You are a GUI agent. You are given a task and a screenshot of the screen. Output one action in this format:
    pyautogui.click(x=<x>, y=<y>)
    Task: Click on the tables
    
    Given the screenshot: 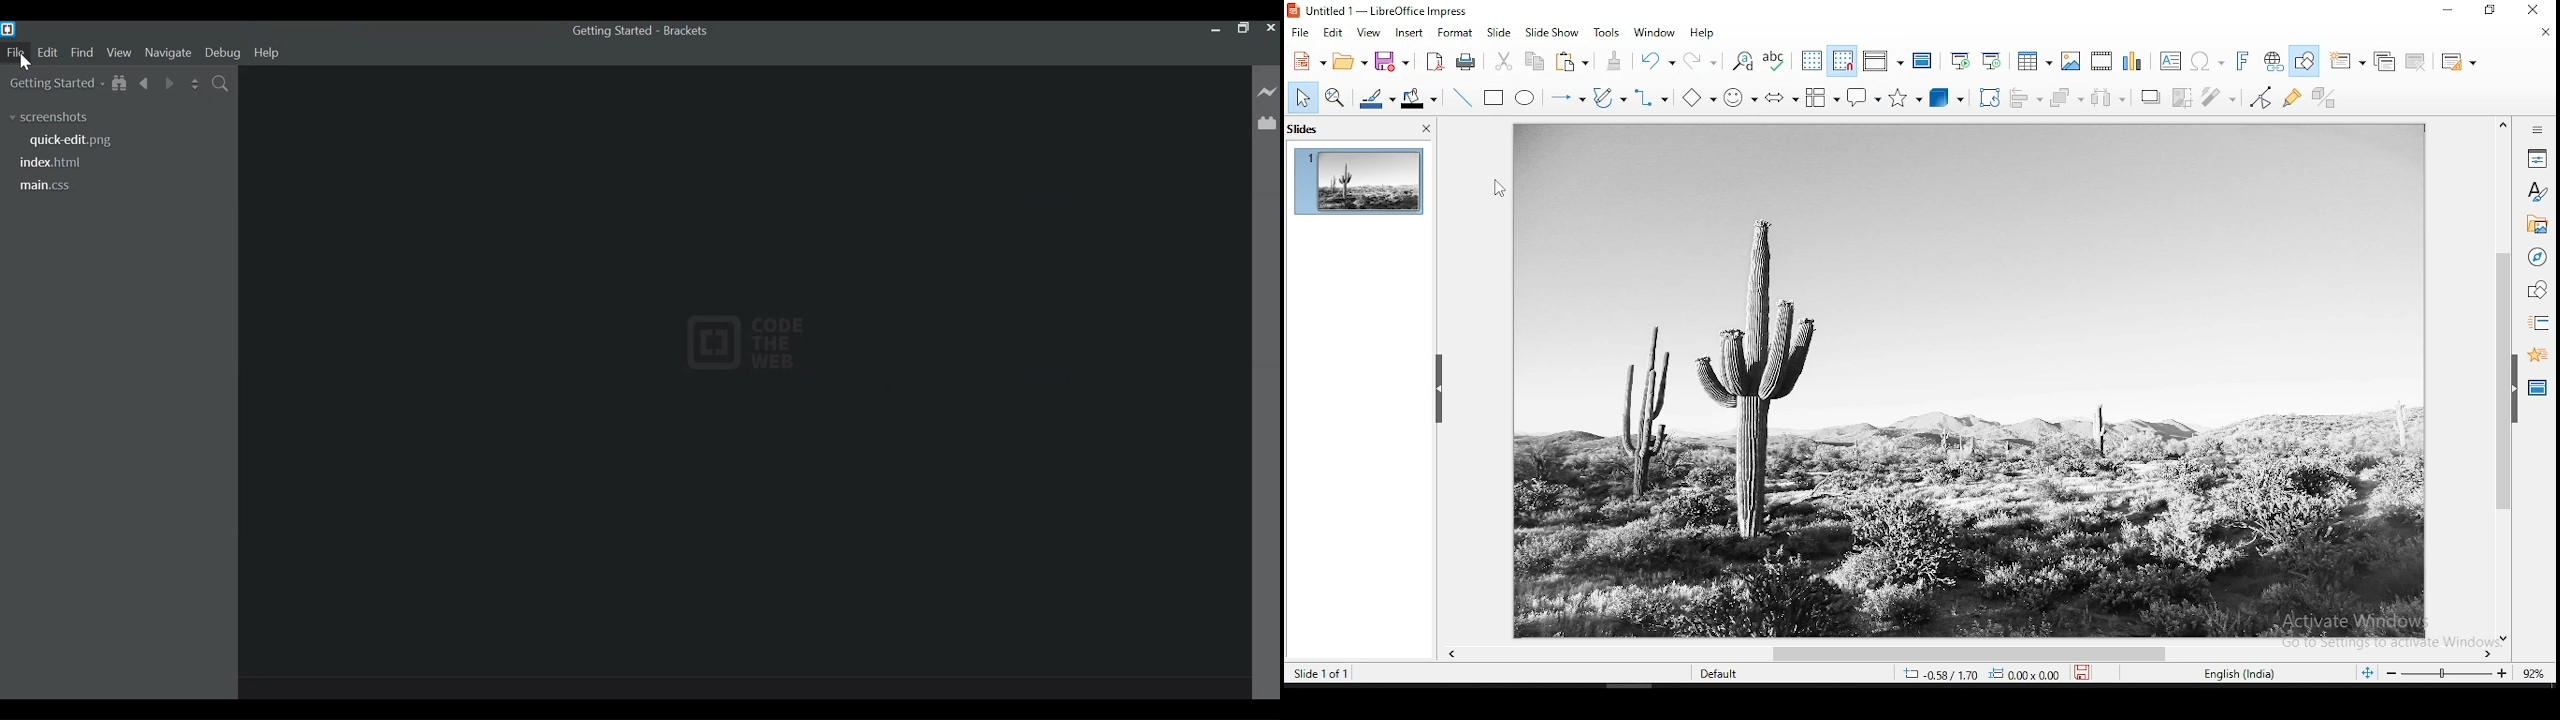 What is the action you would take?
    pyautogui.click(x=2034, y=59)
    